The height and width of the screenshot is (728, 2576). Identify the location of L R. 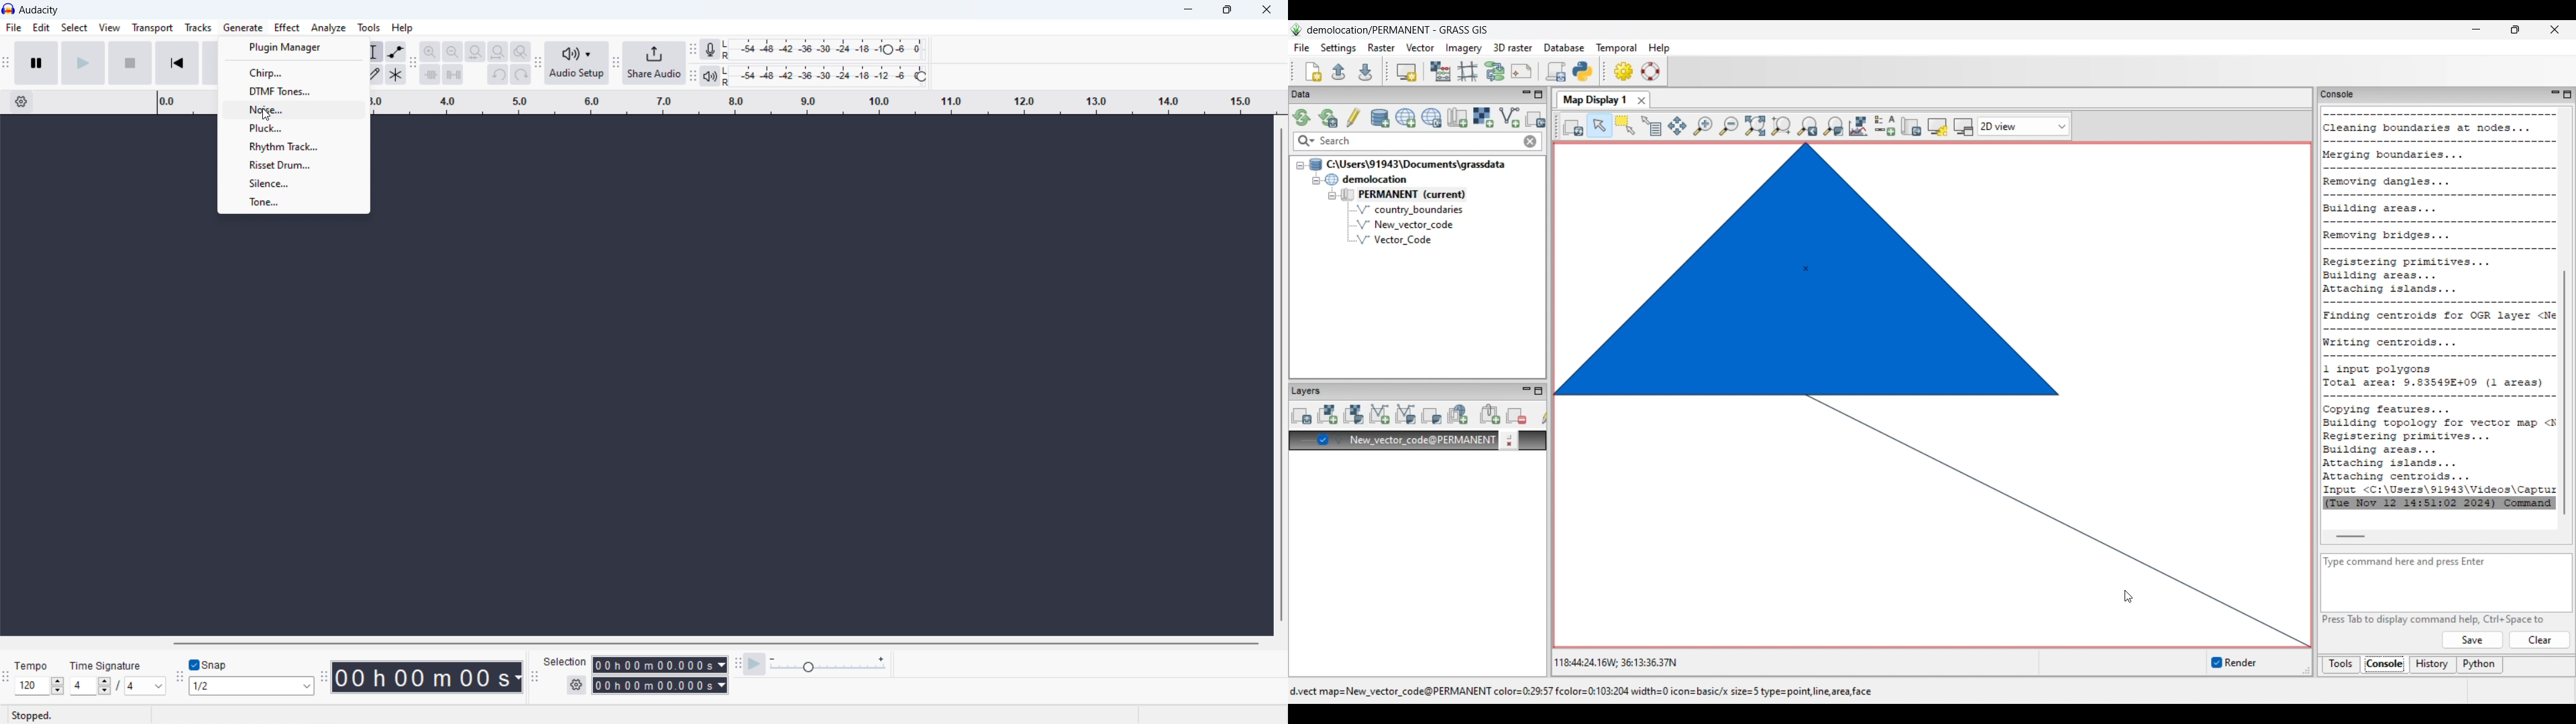
(727, 62).